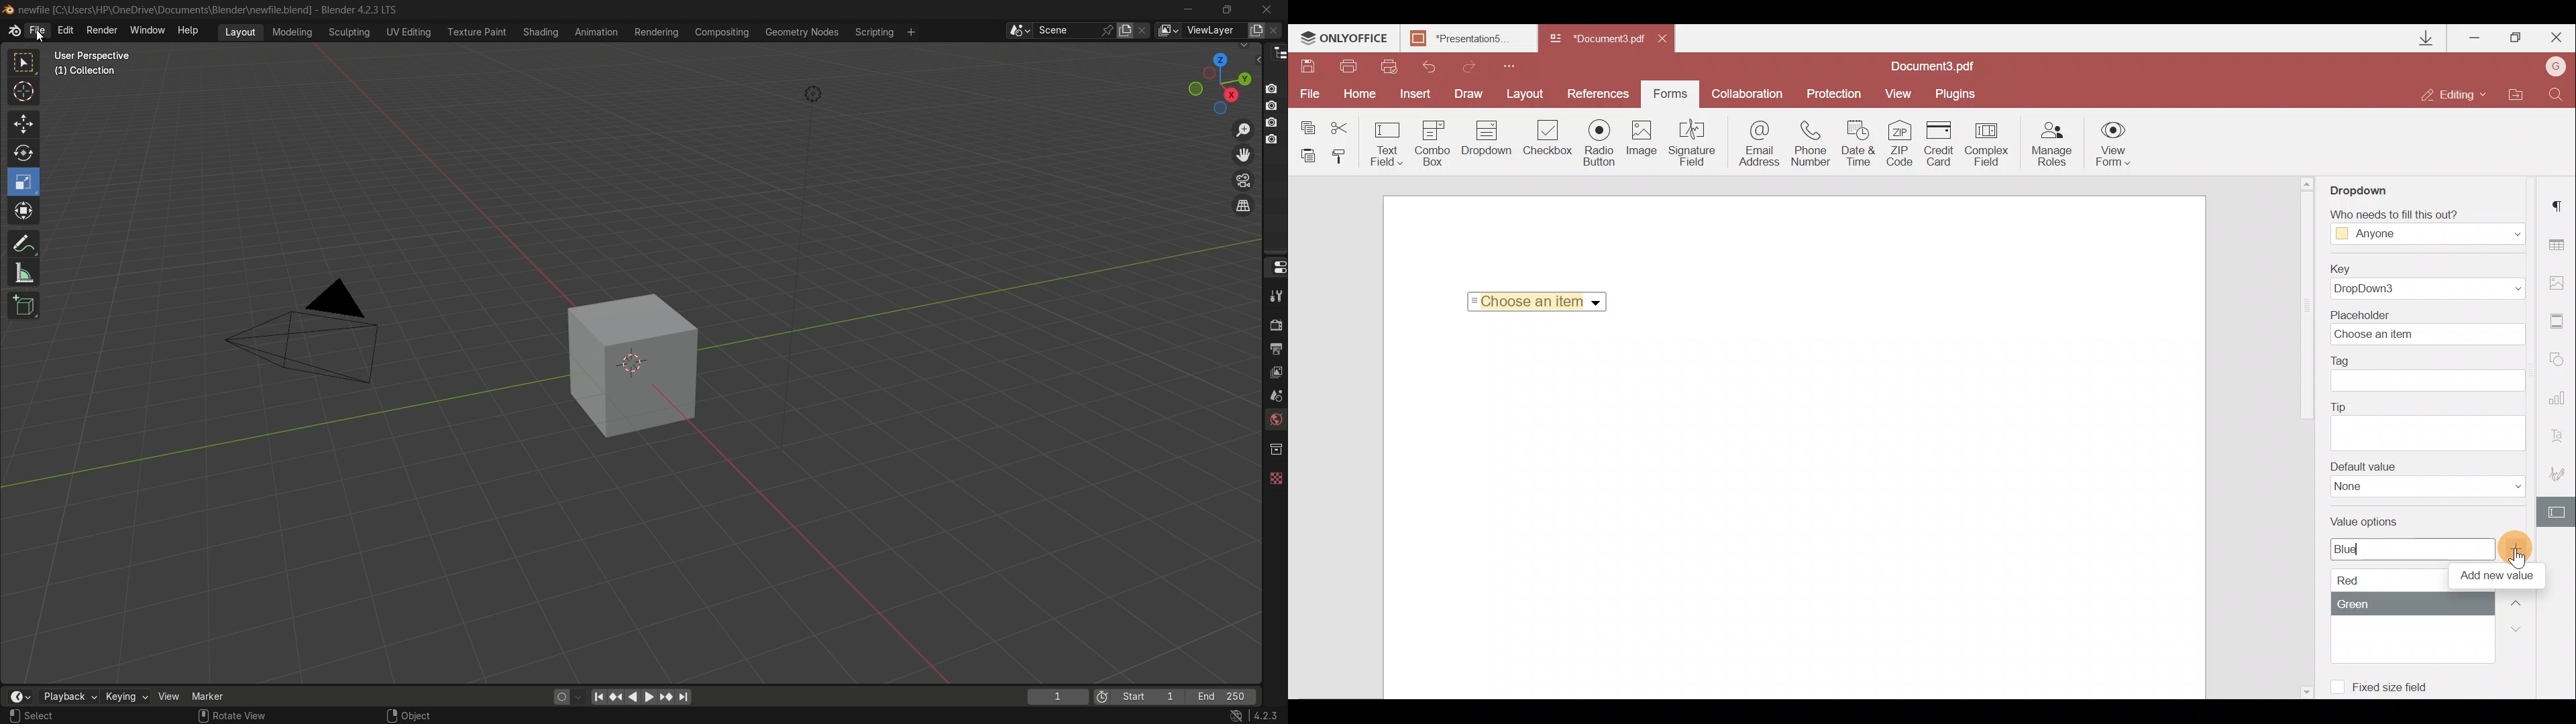 This screenshot has width=2576, height=728. I want to click on Scroll up, so click(2308, 183).